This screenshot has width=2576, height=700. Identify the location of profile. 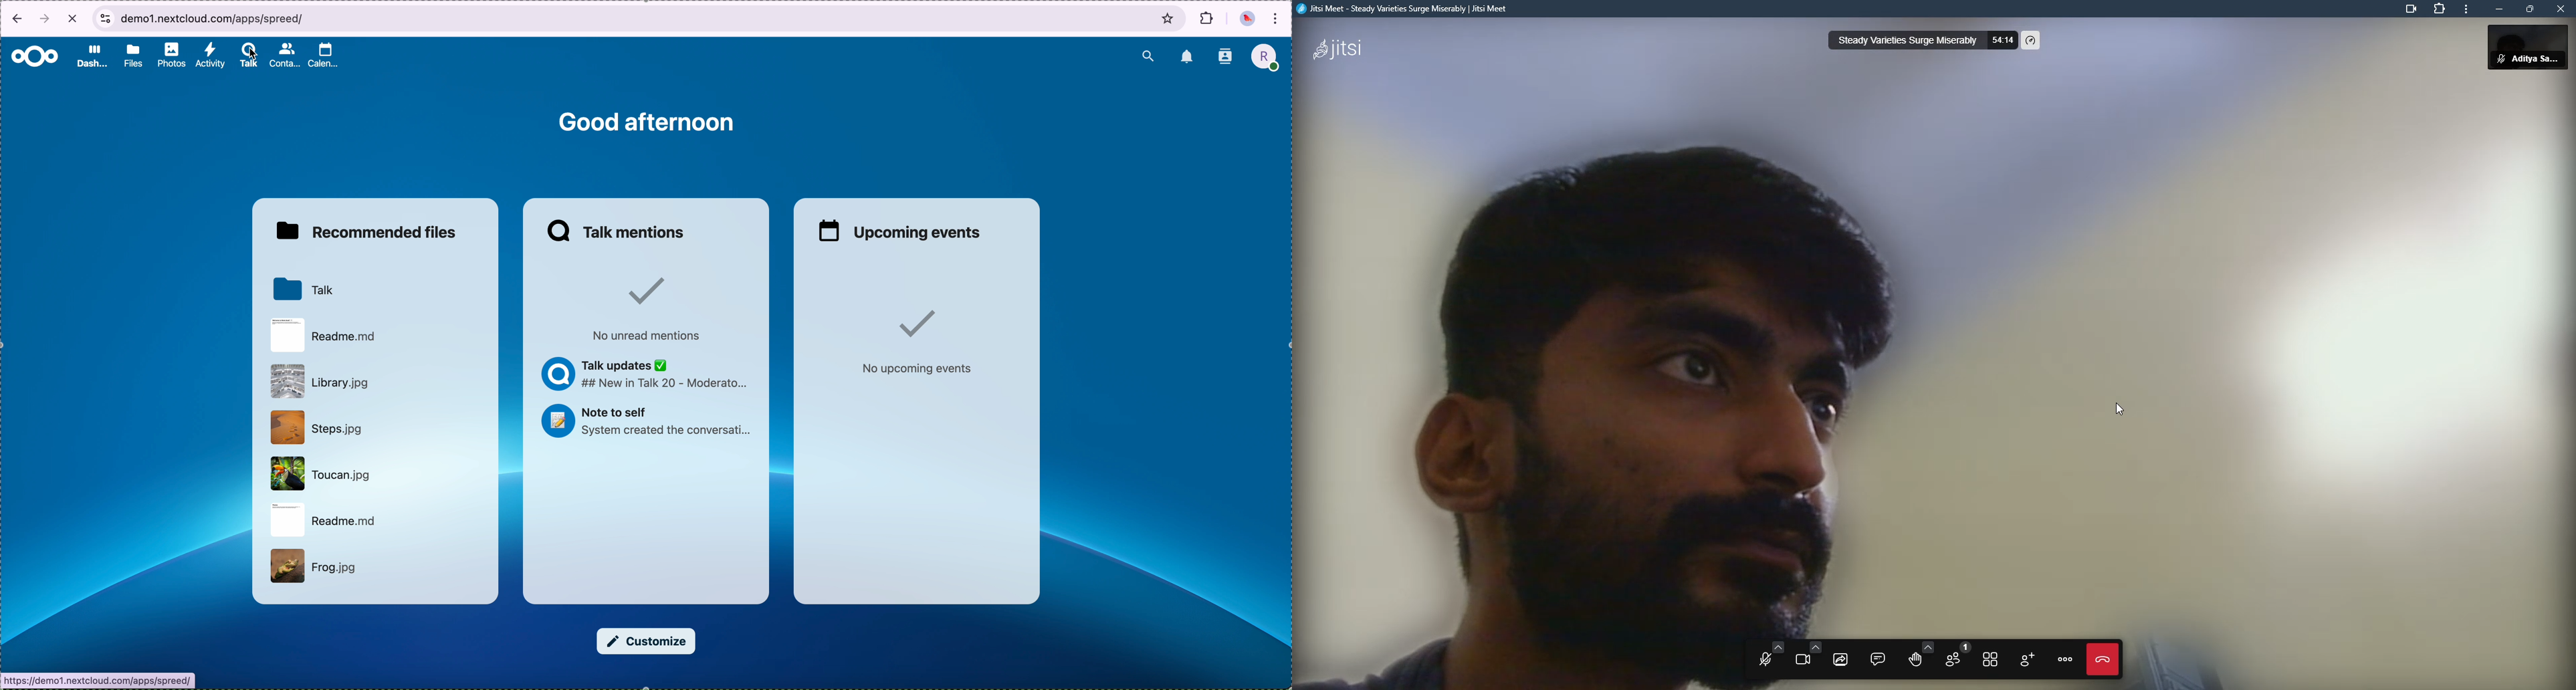
(2540, 47).